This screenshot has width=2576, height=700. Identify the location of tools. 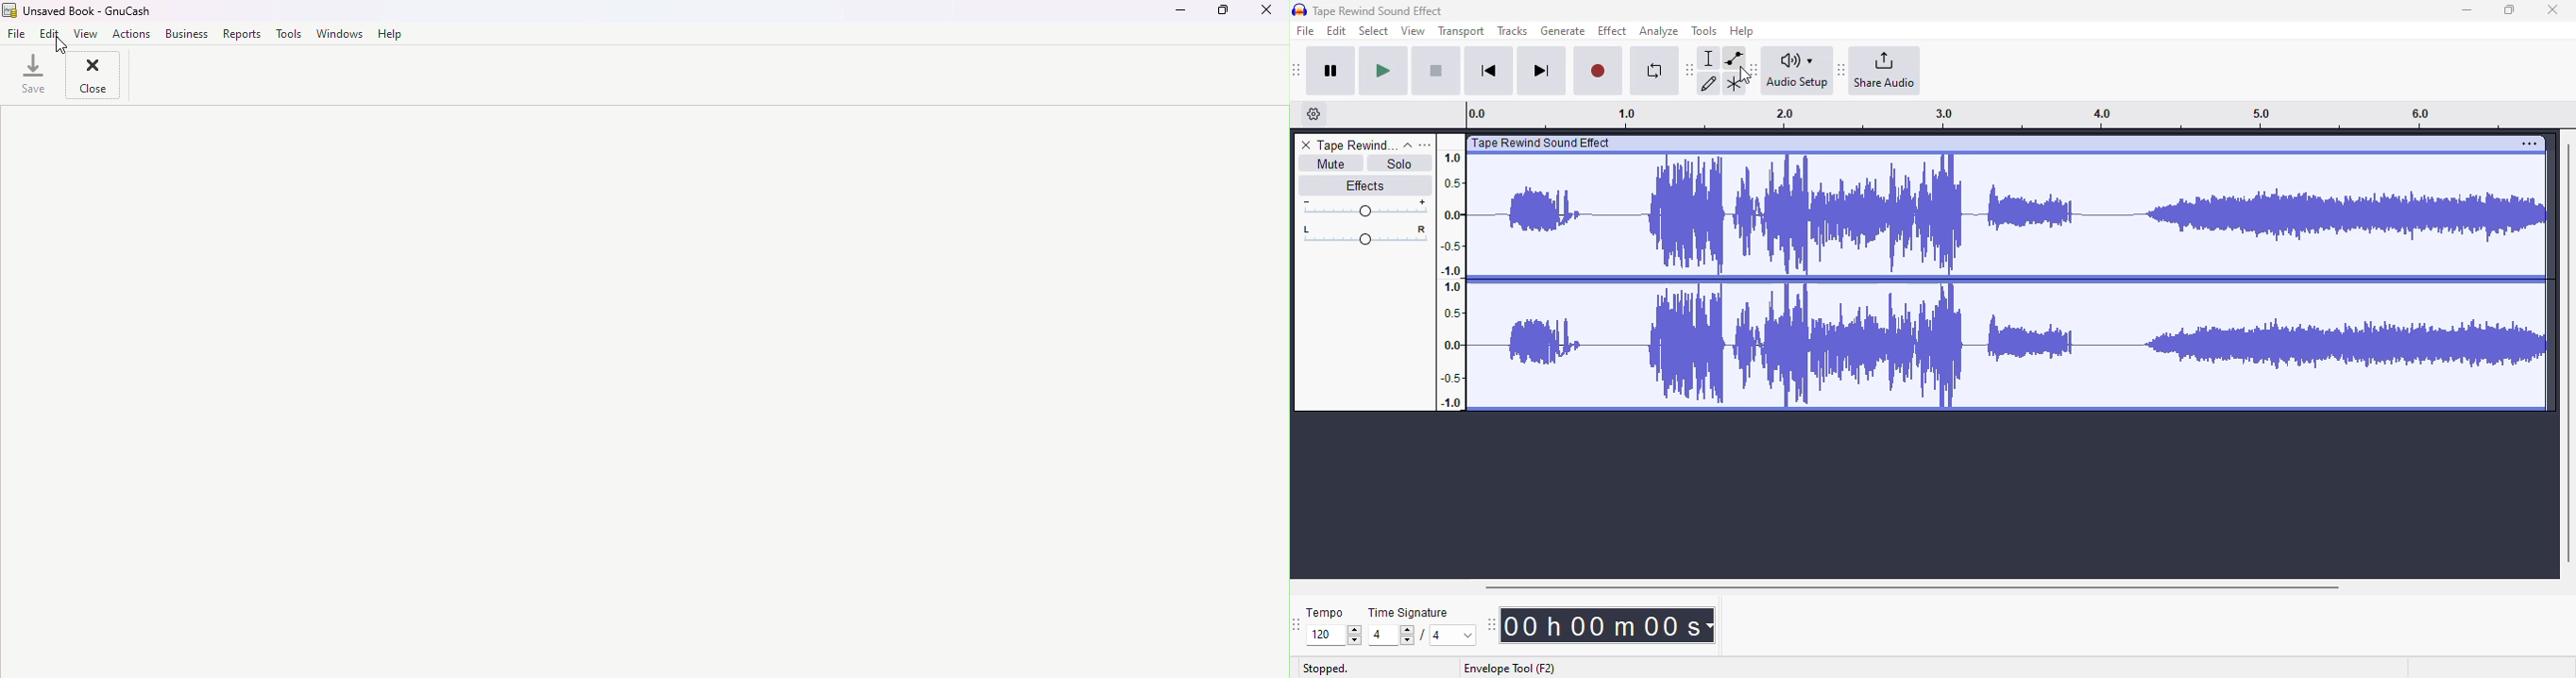
(1704, 30).